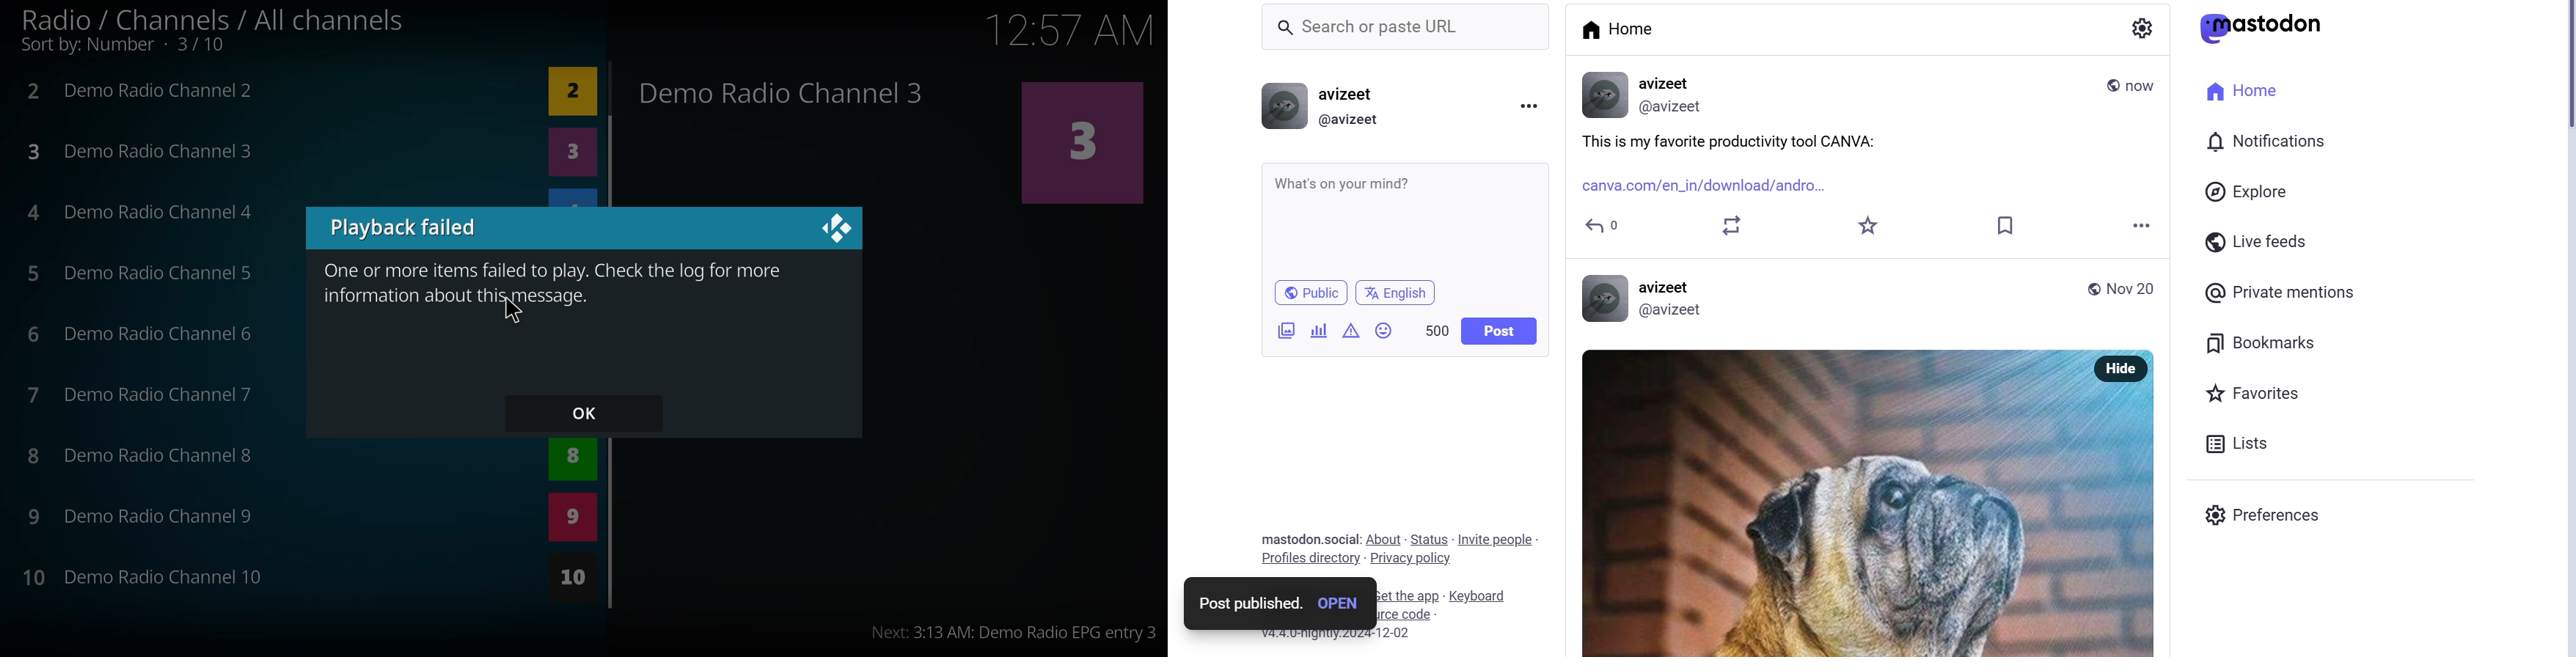 The image size is (2576, 672). What do you see at coordinates (1419, 614) in the screenshot?
I see `source code` at bounding box center [1419, 614].